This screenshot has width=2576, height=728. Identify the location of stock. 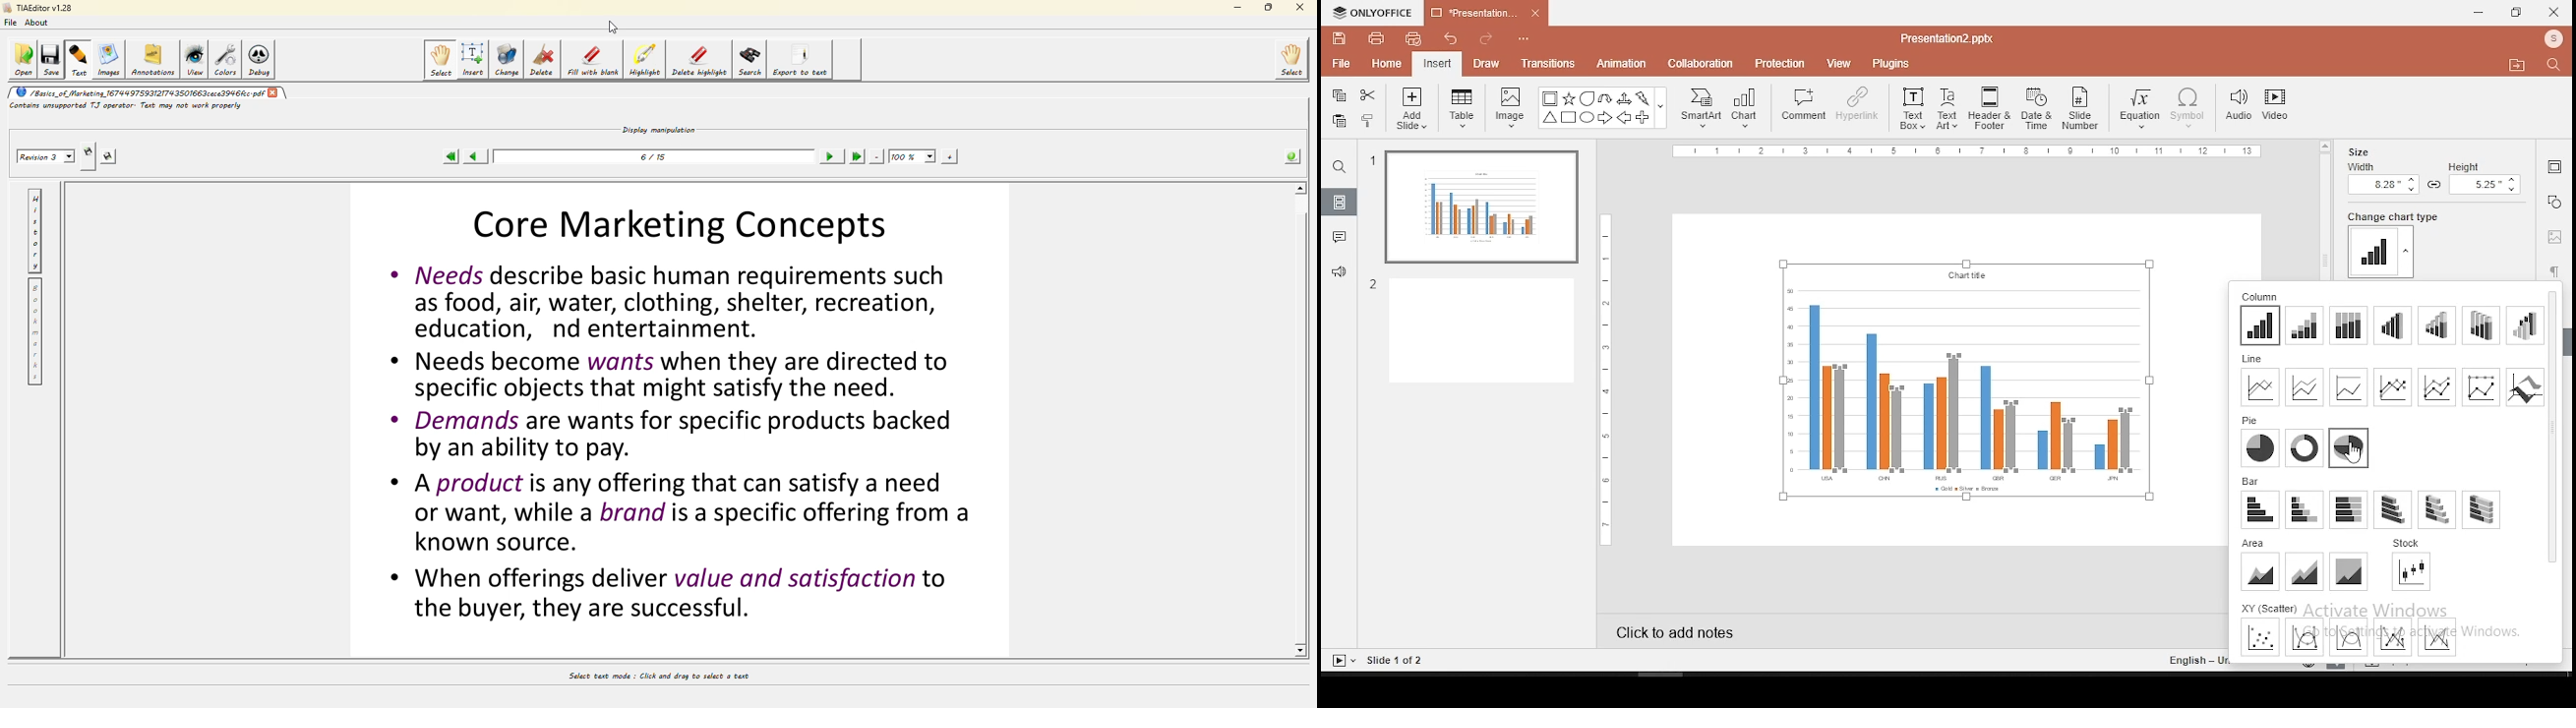
(2413, 572).